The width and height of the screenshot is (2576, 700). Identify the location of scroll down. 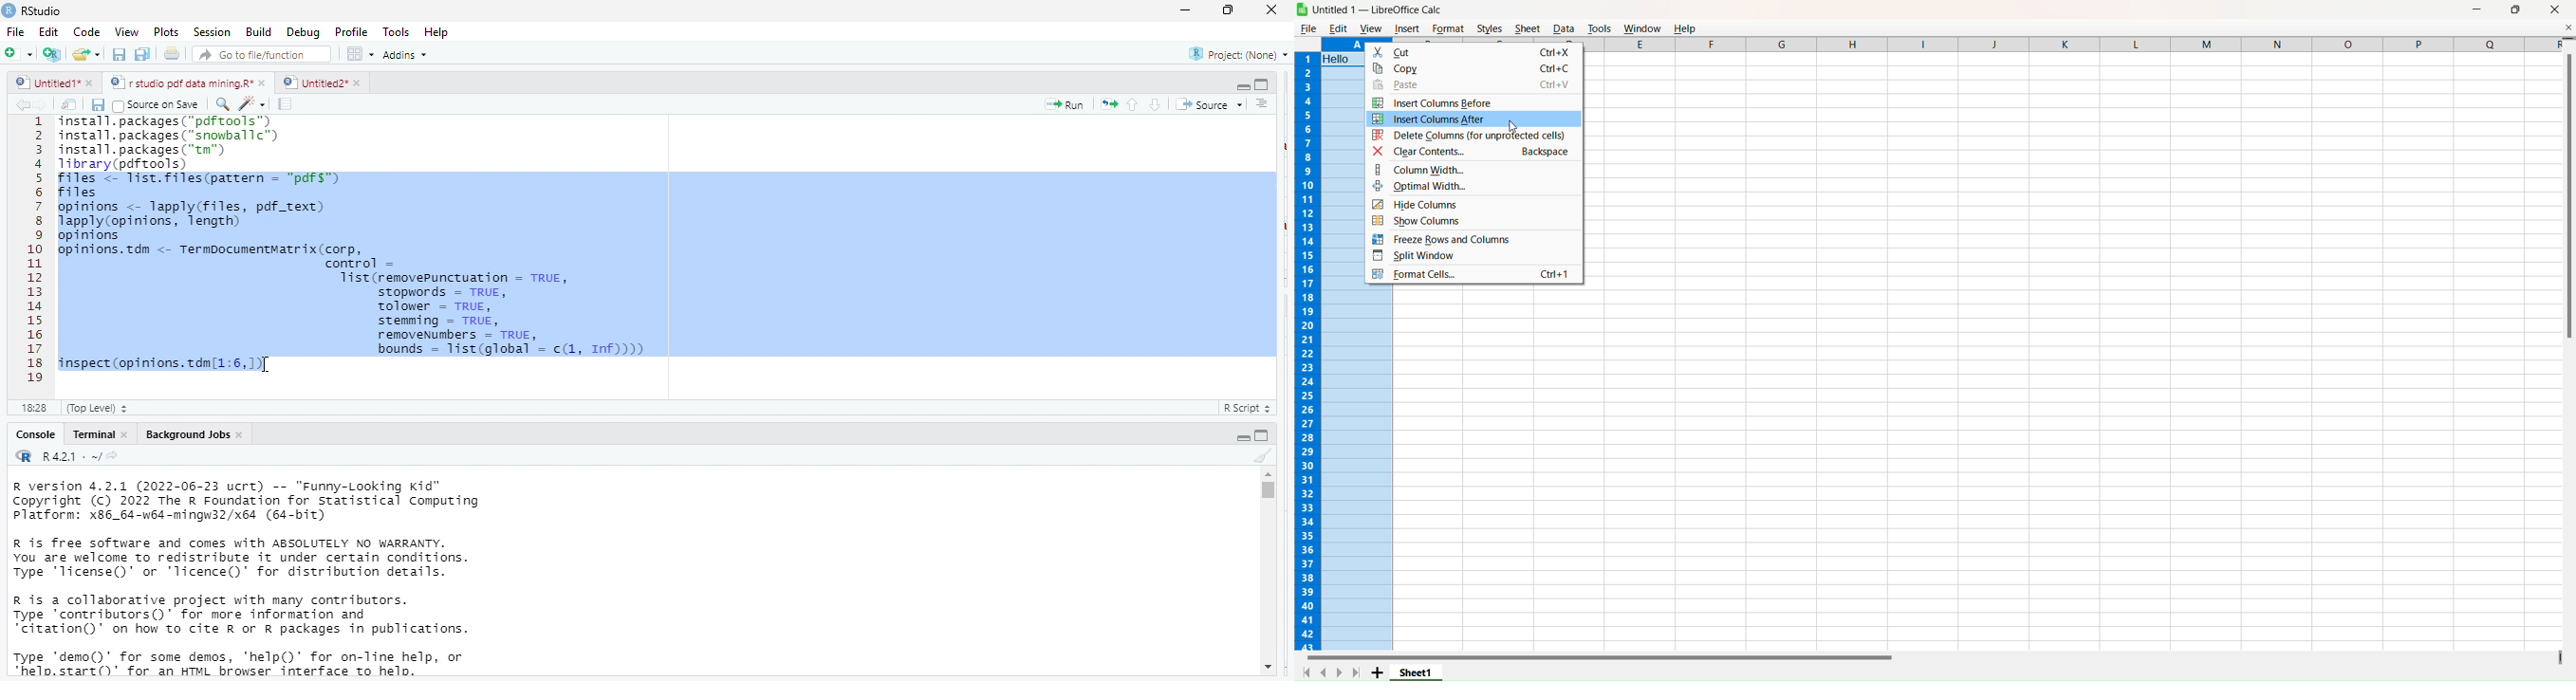
(1267, 669).